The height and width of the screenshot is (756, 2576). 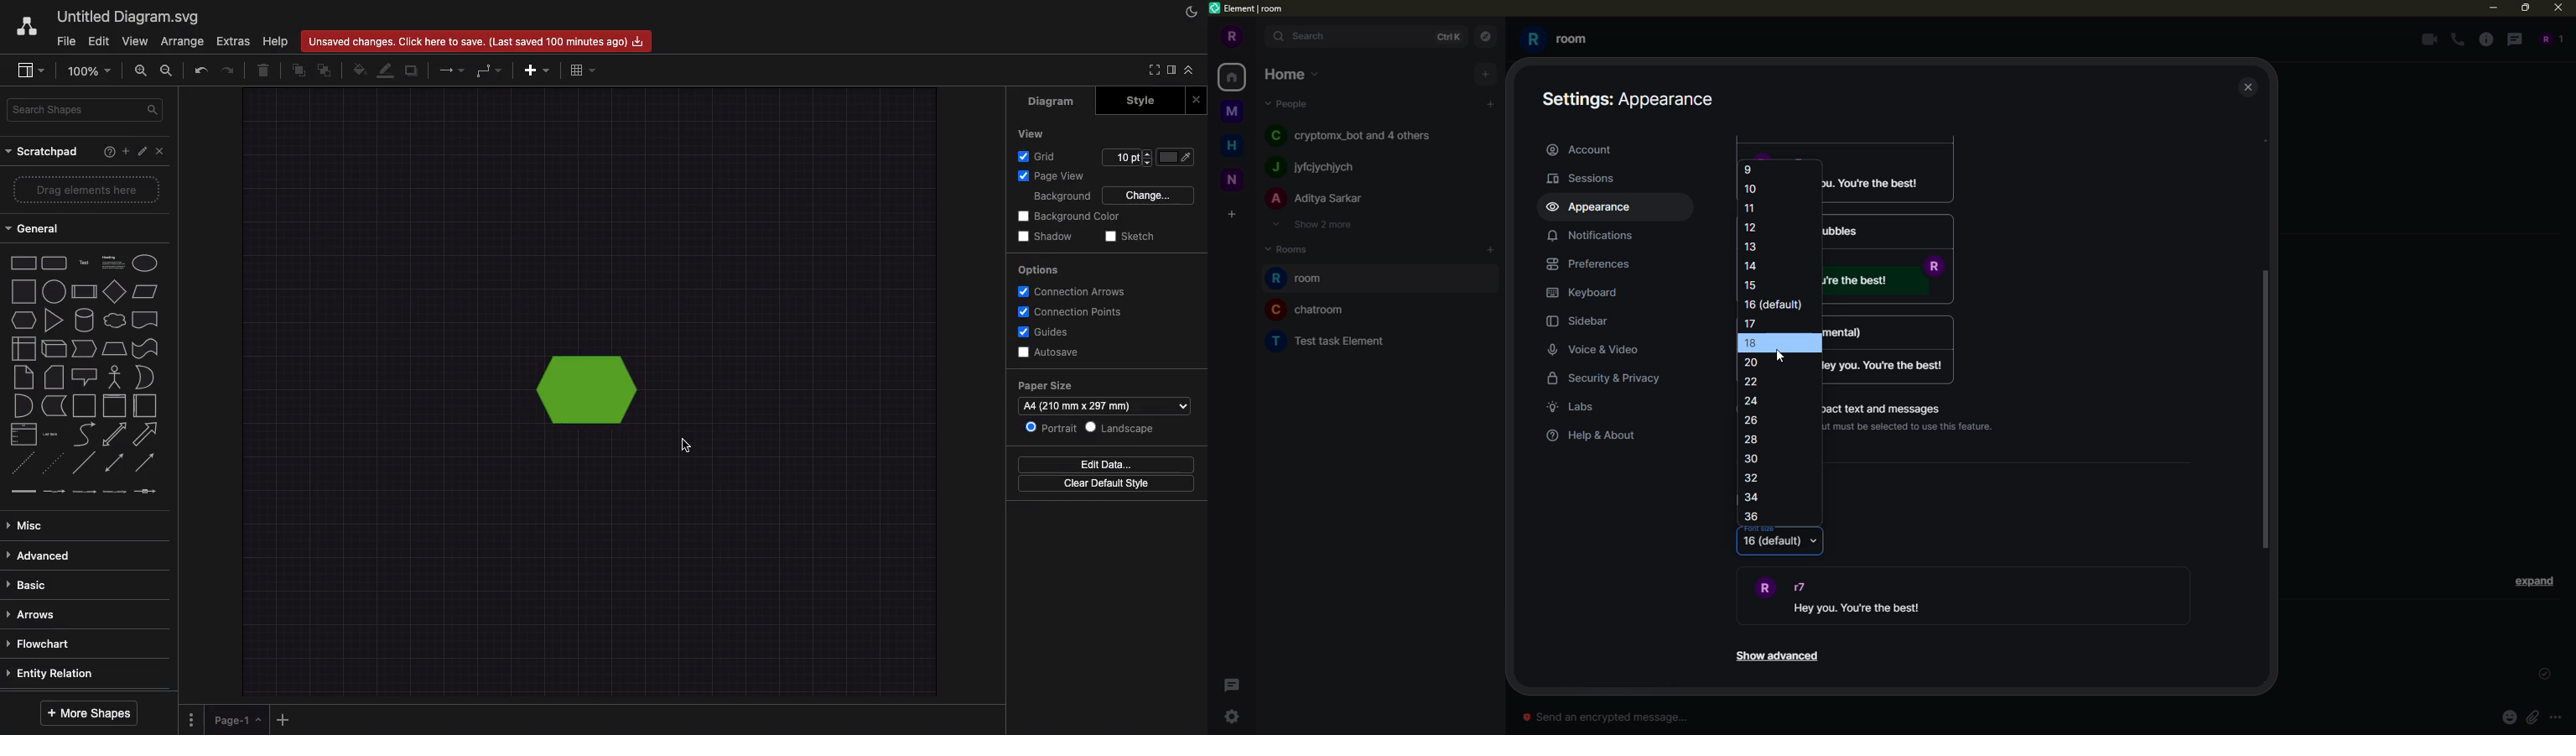 I want to click on Zoom, so click(x=89, y=74).